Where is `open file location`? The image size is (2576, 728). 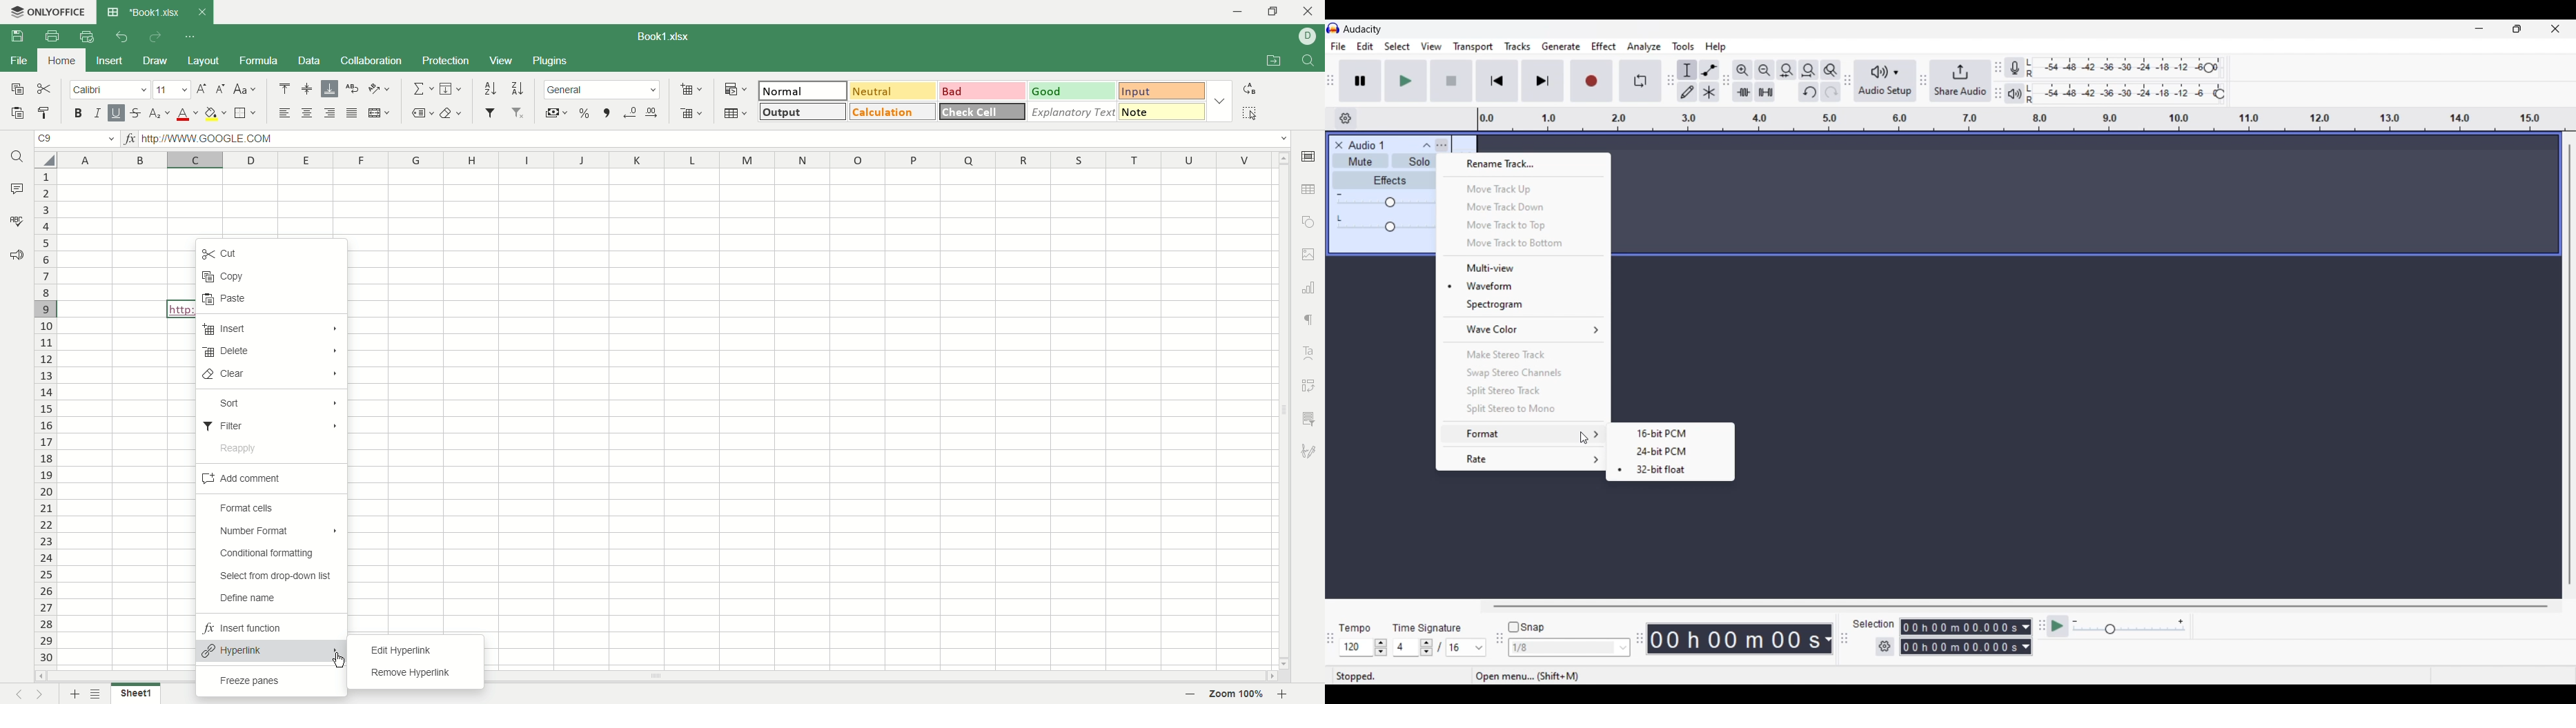 open file location is located at coordinates (1270, 62).